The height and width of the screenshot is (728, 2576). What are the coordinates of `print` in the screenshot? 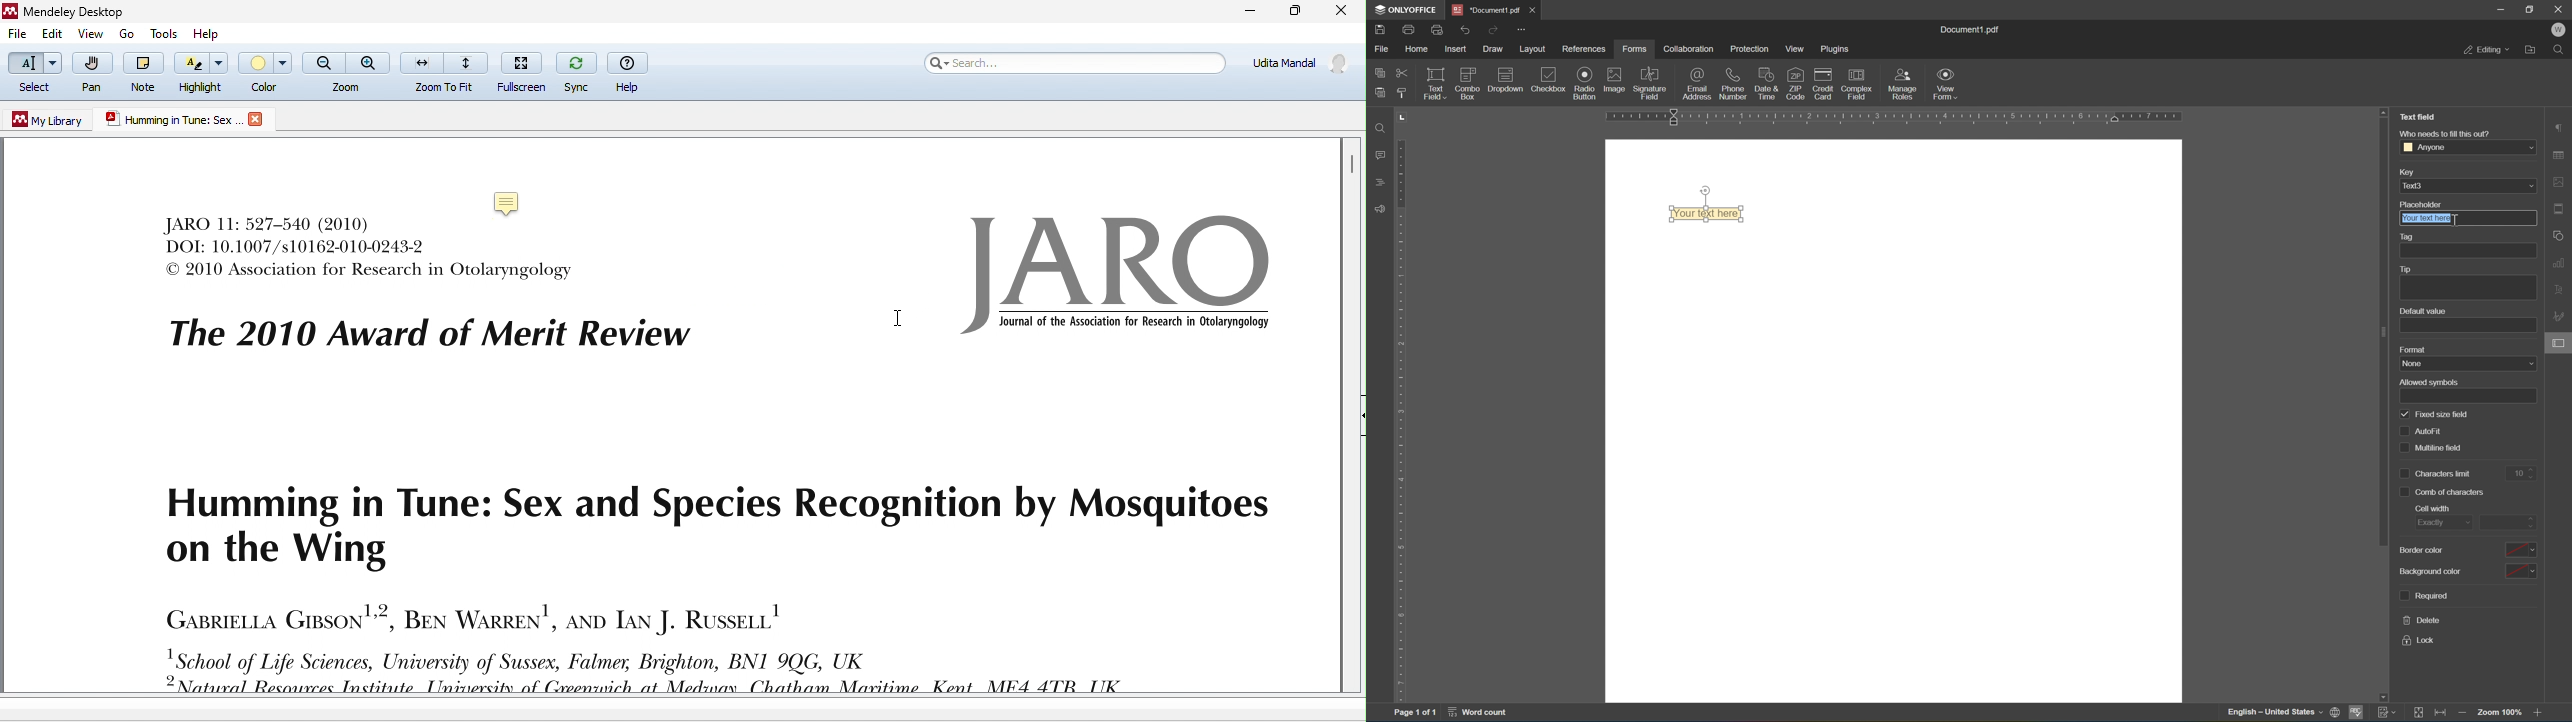 It's located at (1408, 28).